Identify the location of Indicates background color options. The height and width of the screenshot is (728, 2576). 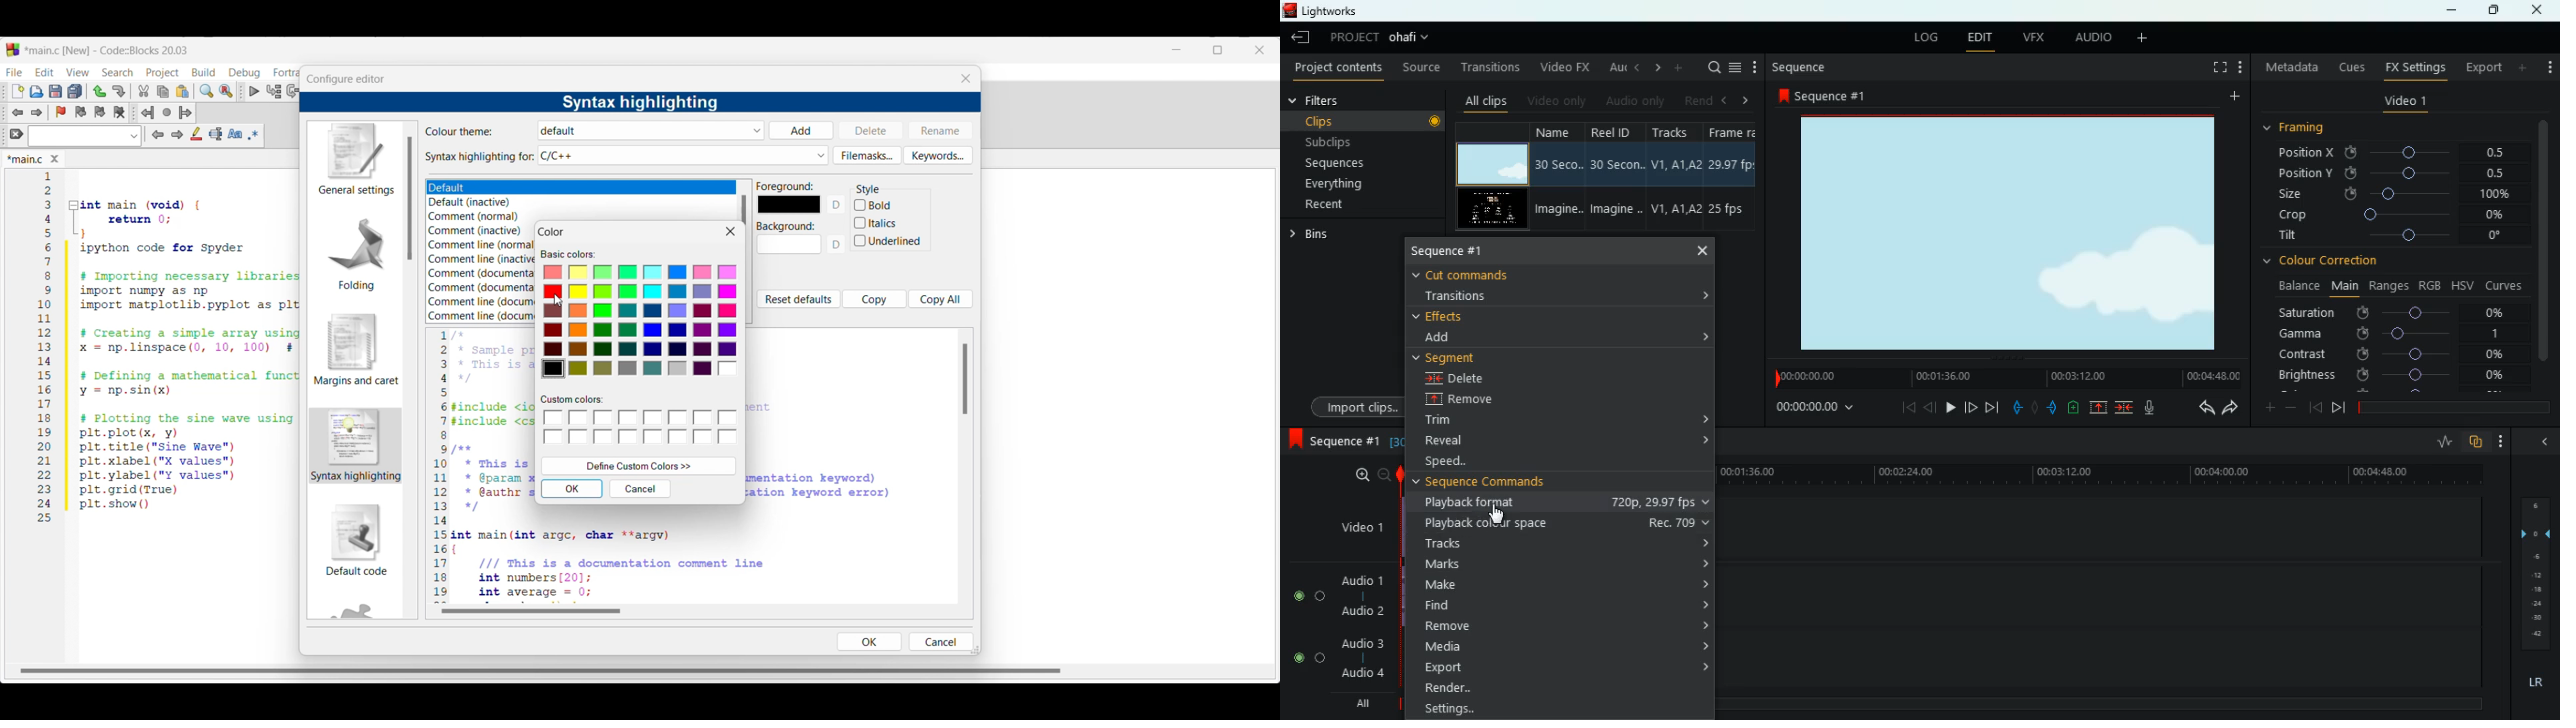
(785, 227).